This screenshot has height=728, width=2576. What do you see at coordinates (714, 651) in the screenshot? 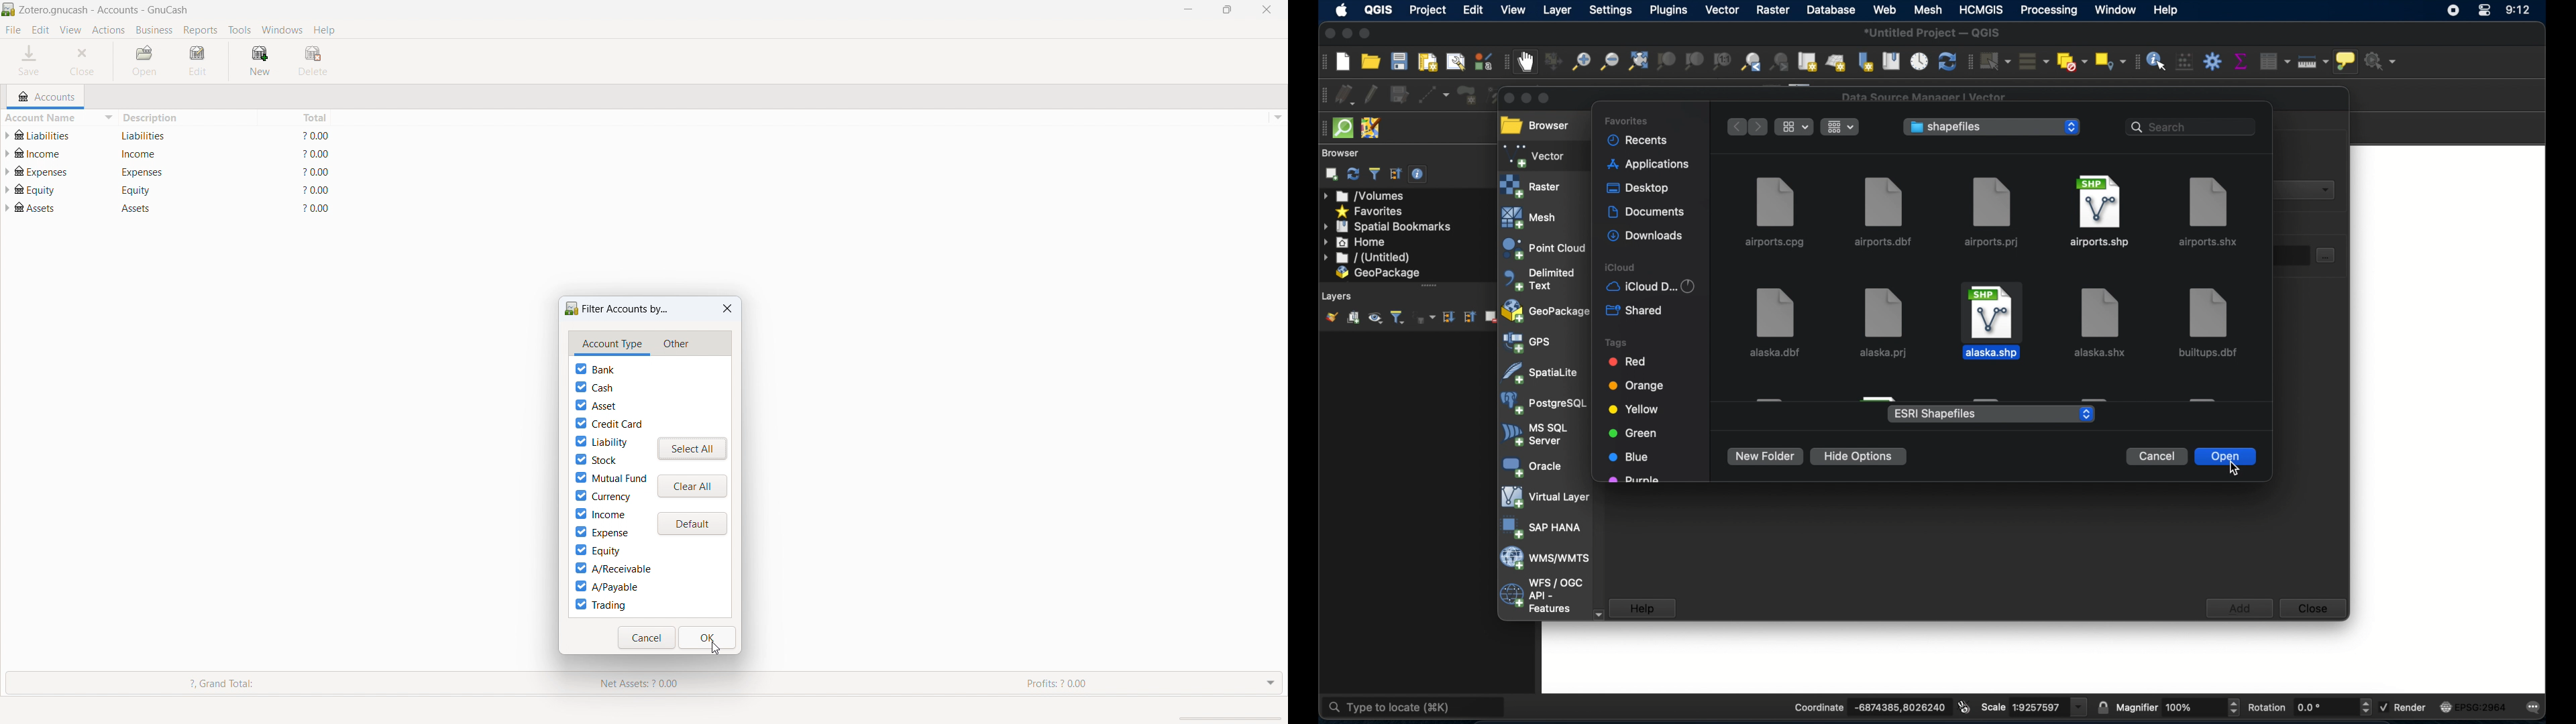
I see `cursor` at bounding box center [714, 651].